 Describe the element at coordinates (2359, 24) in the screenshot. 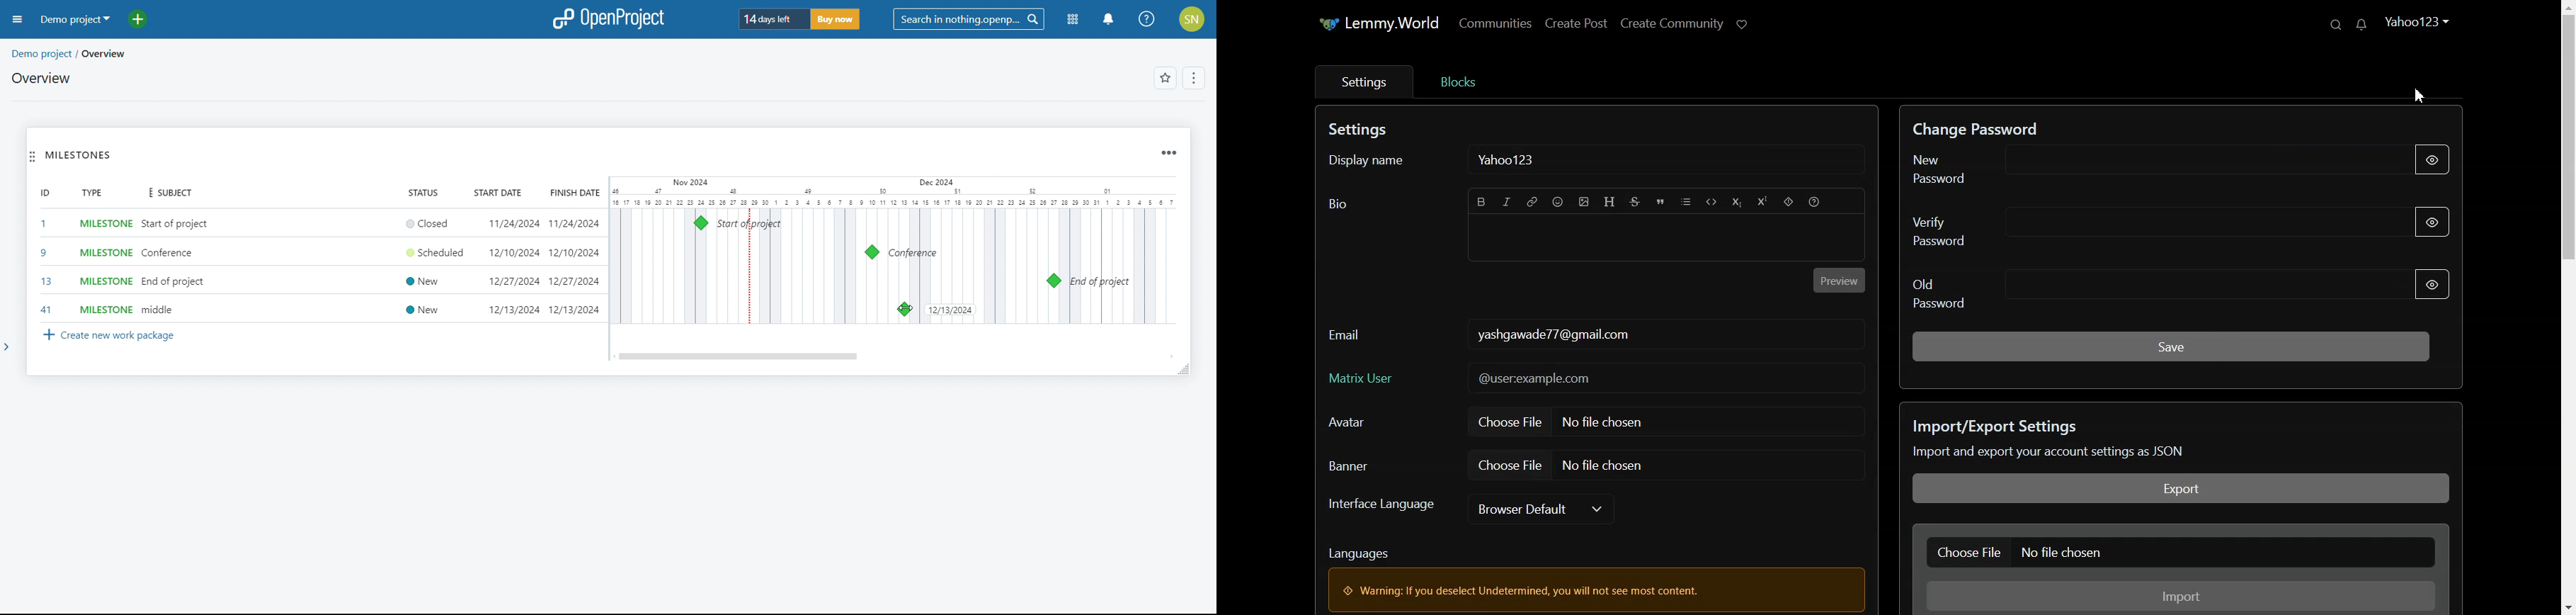

I see `Unread Messages` at that location.